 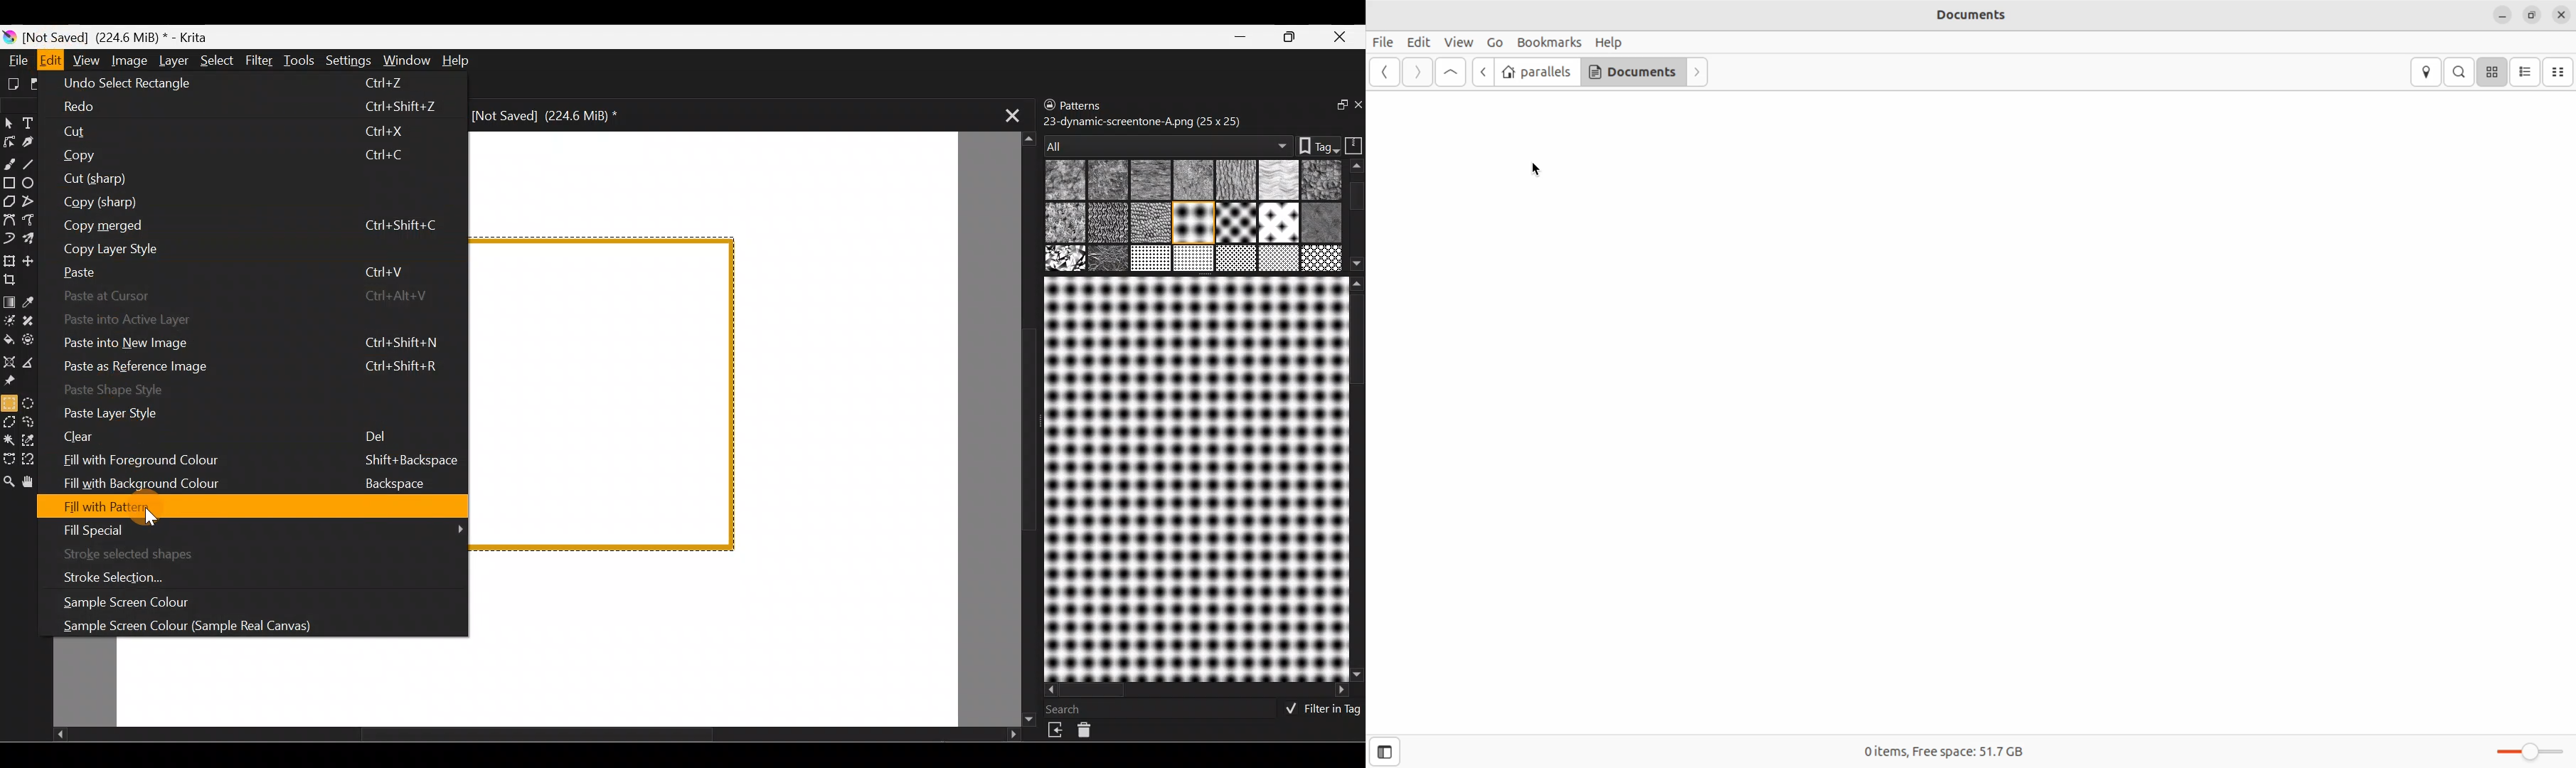 What do you see at coordinates (37, 302) in the screenshot?
I see `Sample a colour` at bounding box center [37, 302].